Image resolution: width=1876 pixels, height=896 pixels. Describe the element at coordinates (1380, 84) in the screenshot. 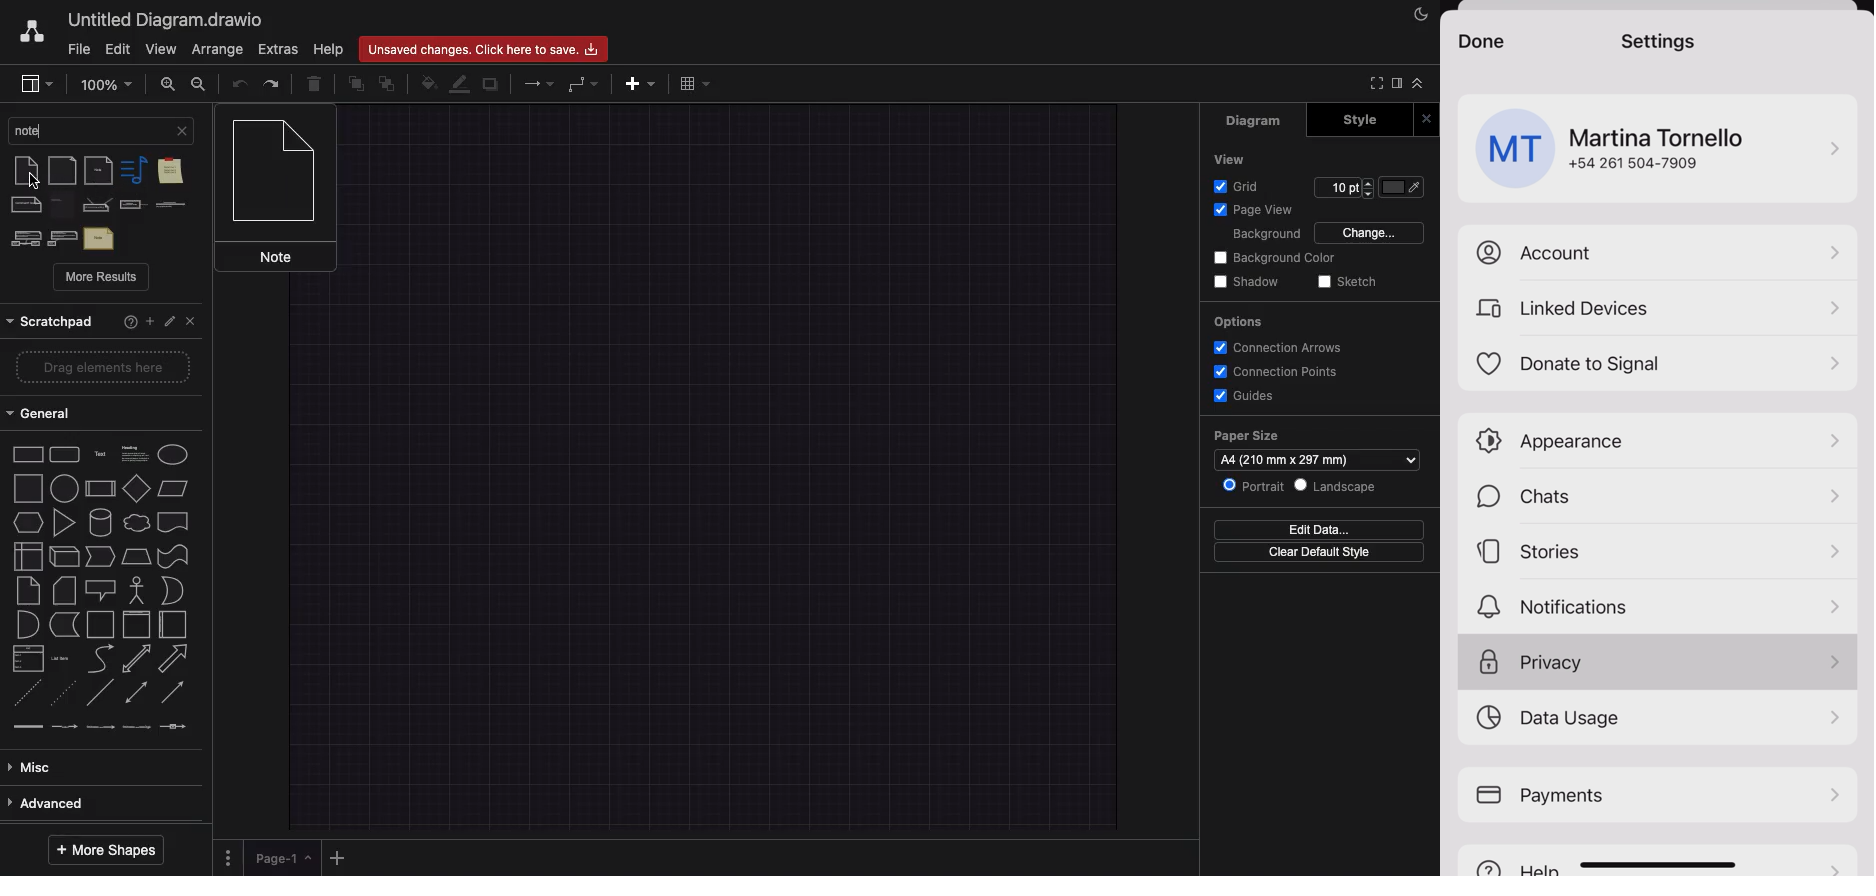

I see `Full screen` at that location.